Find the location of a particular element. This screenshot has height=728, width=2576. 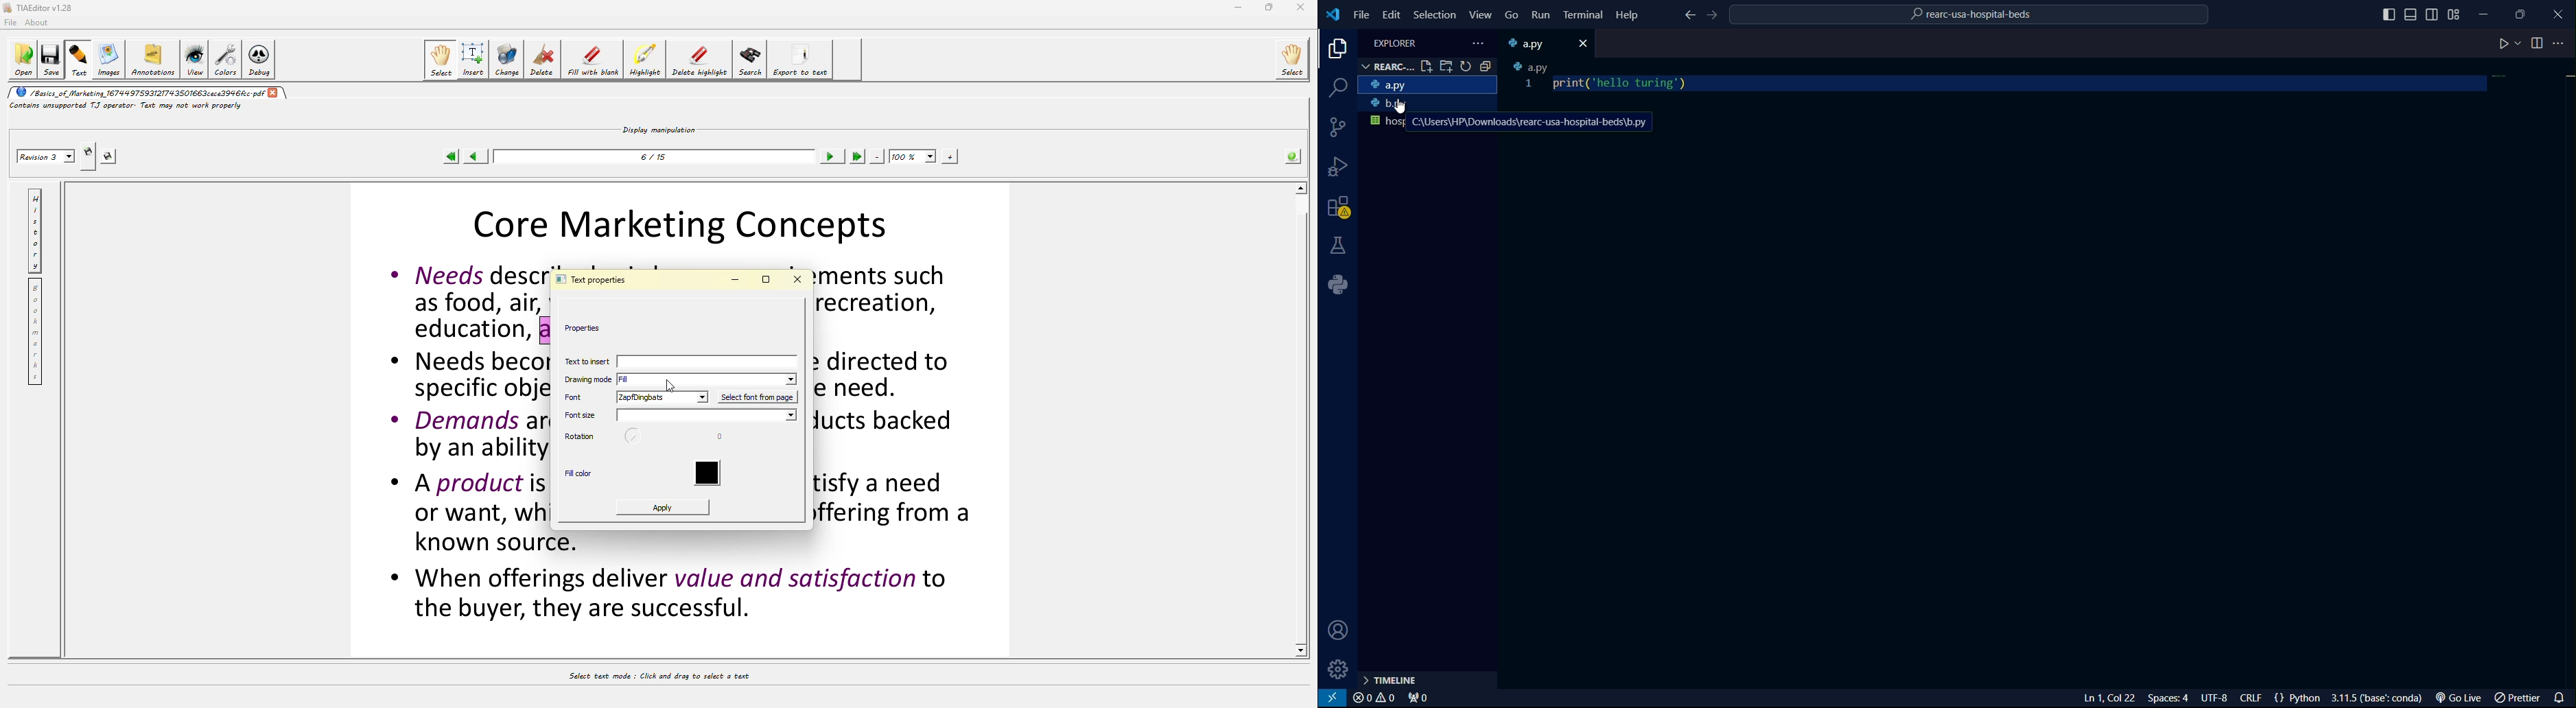

apply is located at coordinates (670, 508).